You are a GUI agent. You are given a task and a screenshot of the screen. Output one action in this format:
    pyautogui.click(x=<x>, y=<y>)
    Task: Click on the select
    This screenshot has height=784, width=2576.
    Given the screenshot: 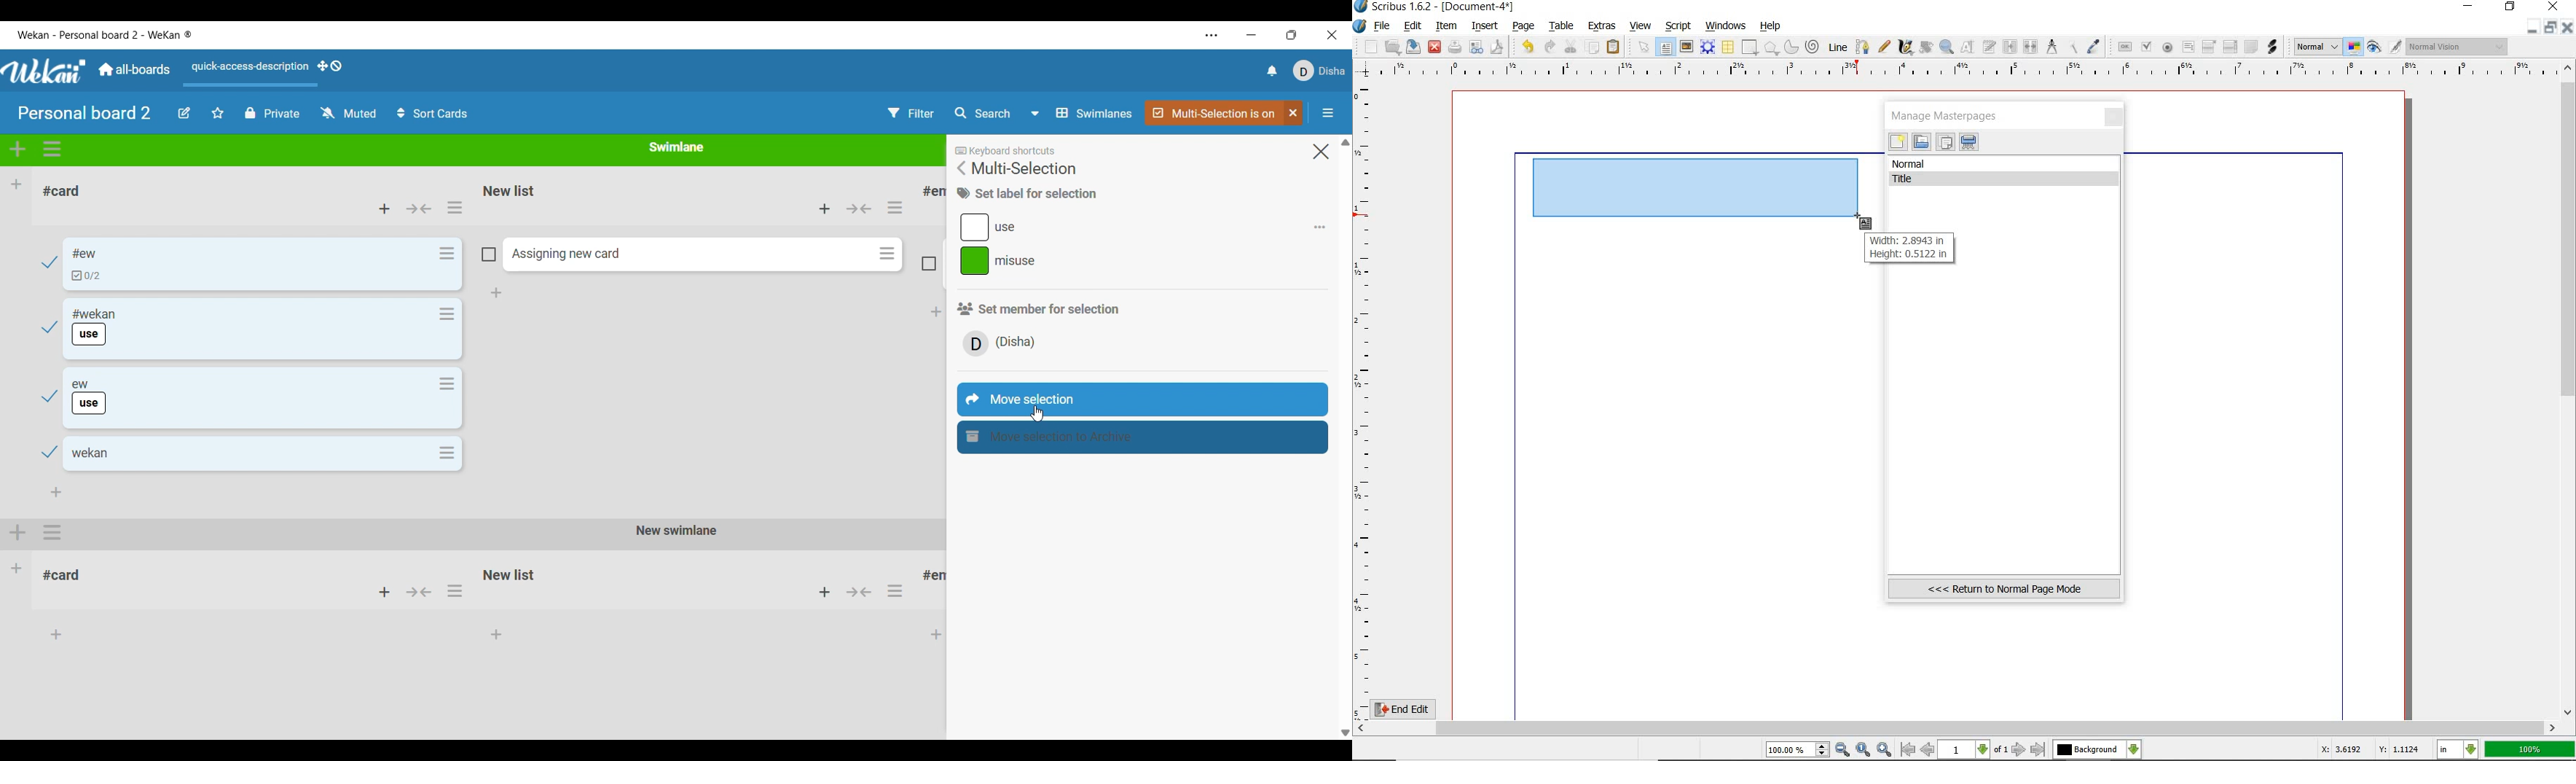 What is the action you would take?
    pyautogui.click(x=1641, y=47)
    